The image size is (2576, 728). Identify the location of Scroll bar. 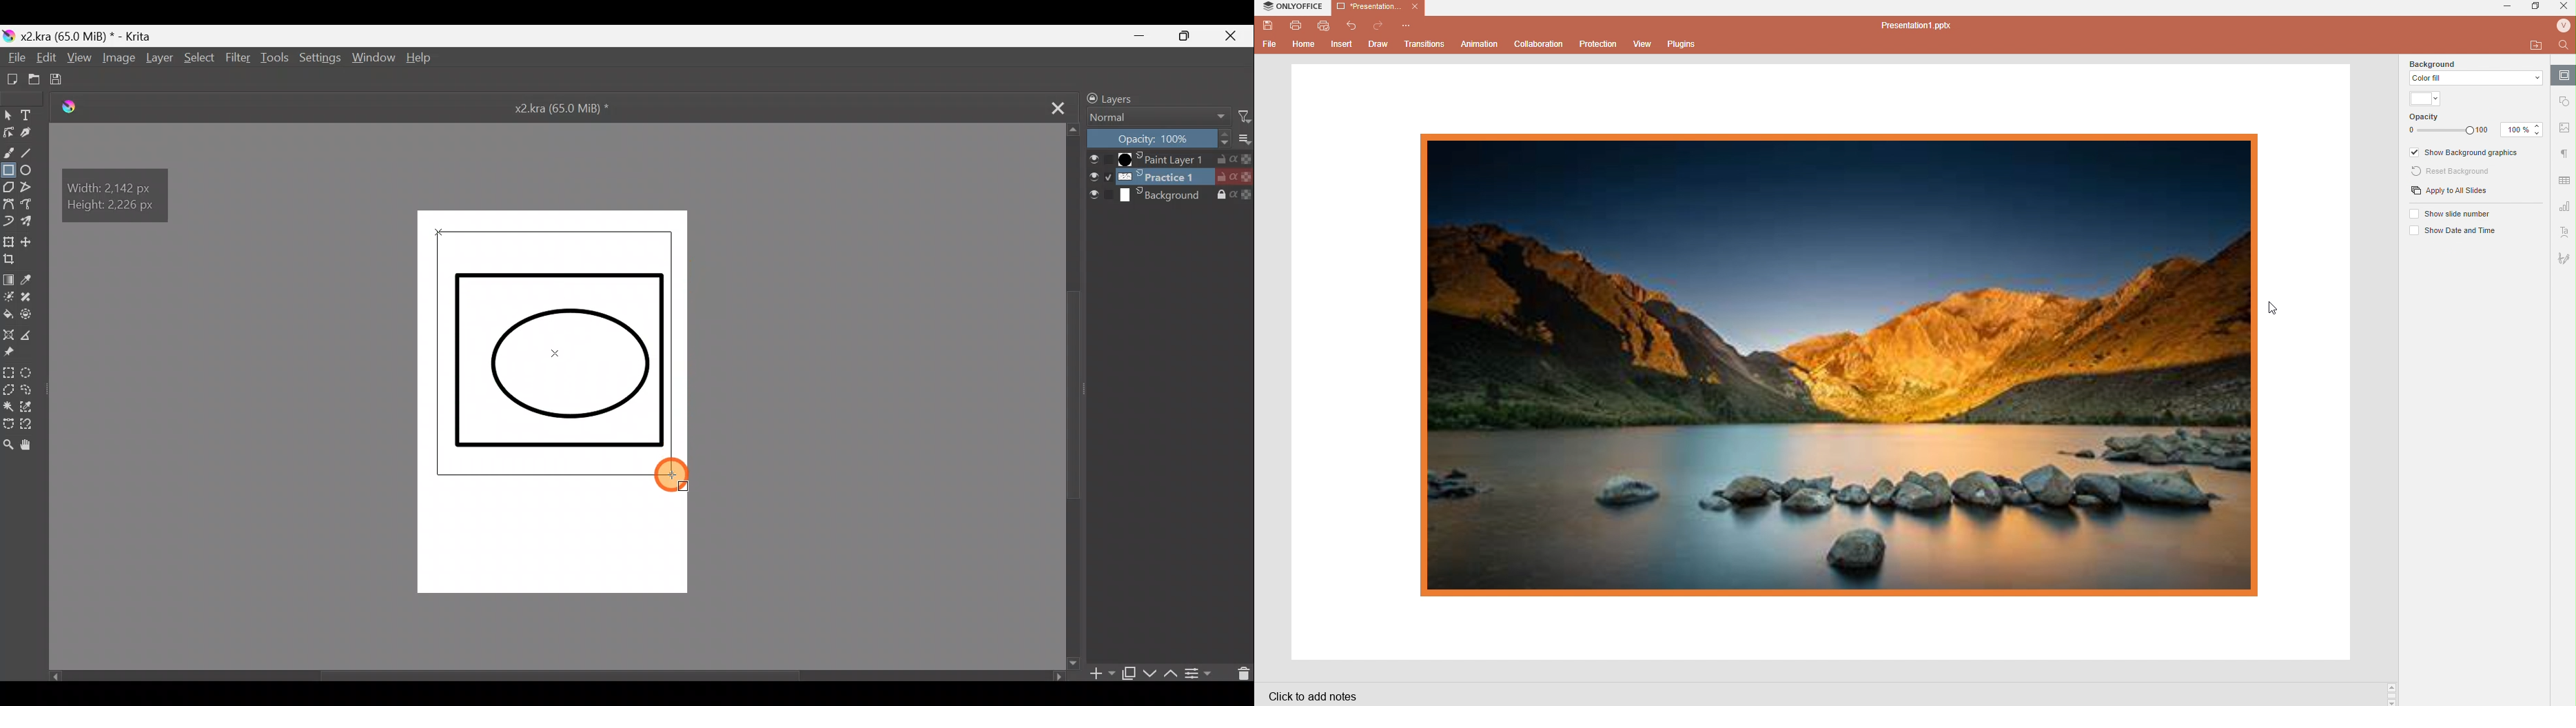
(1074, 394).